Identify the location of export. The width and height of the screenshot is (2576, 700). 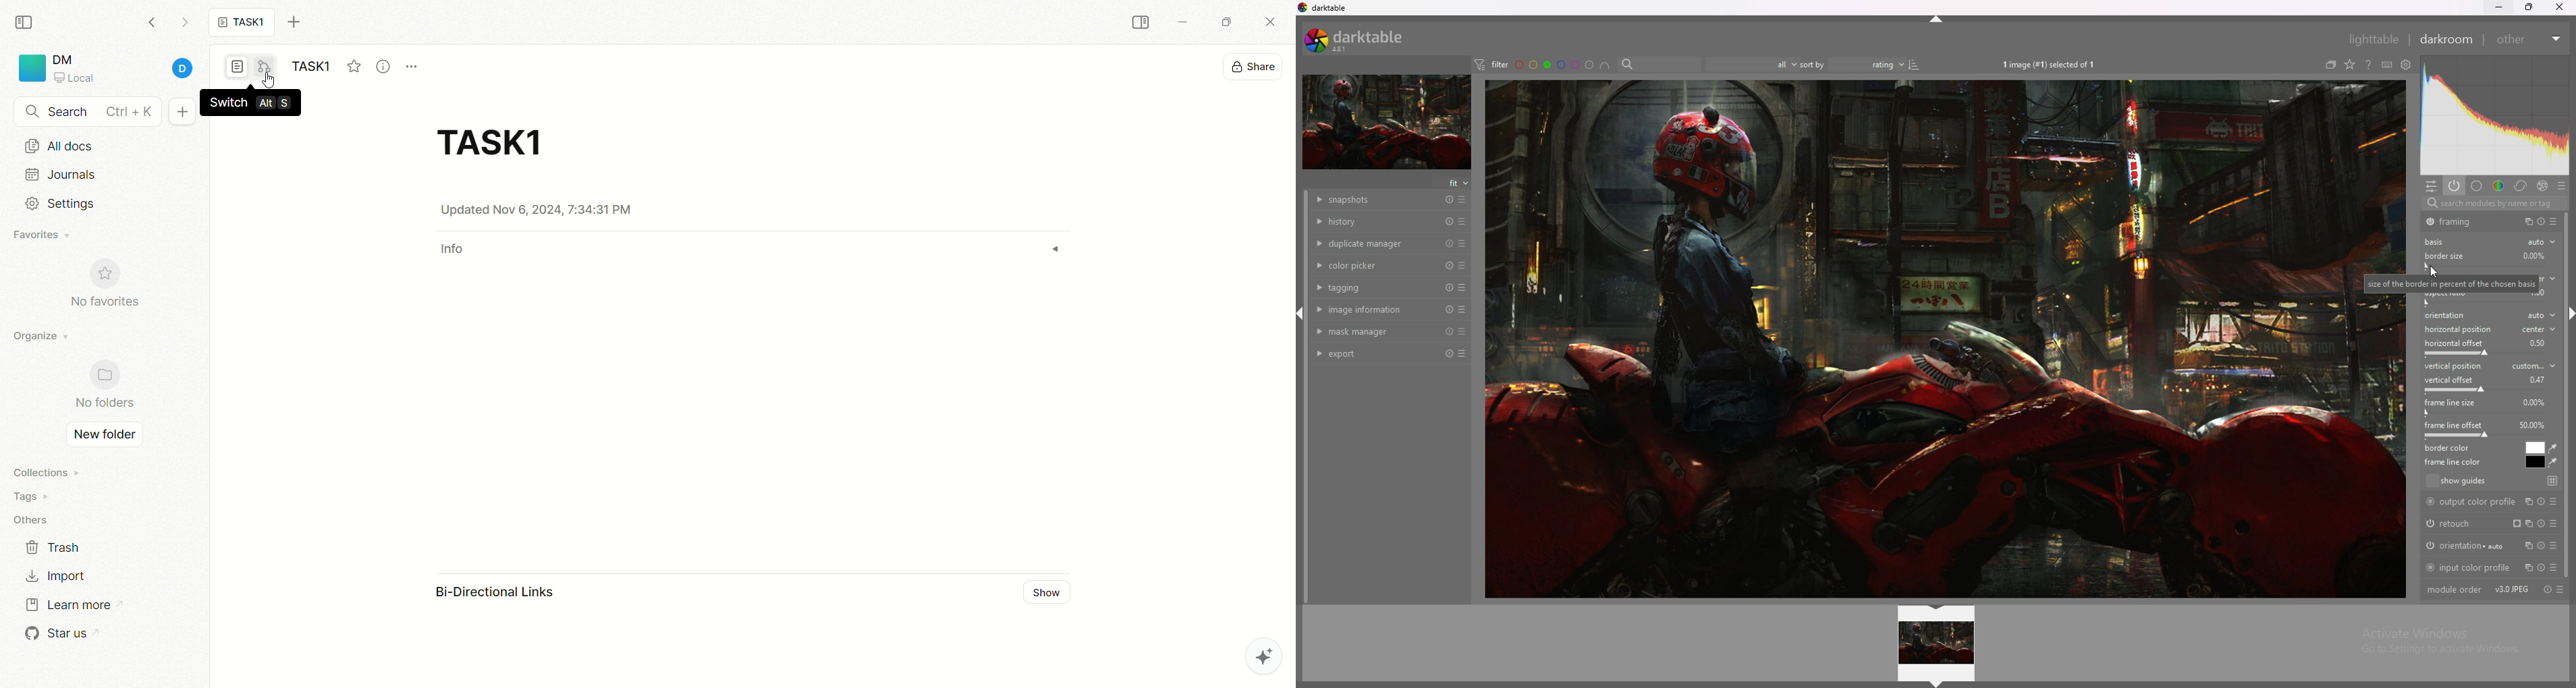
(1374, 354).